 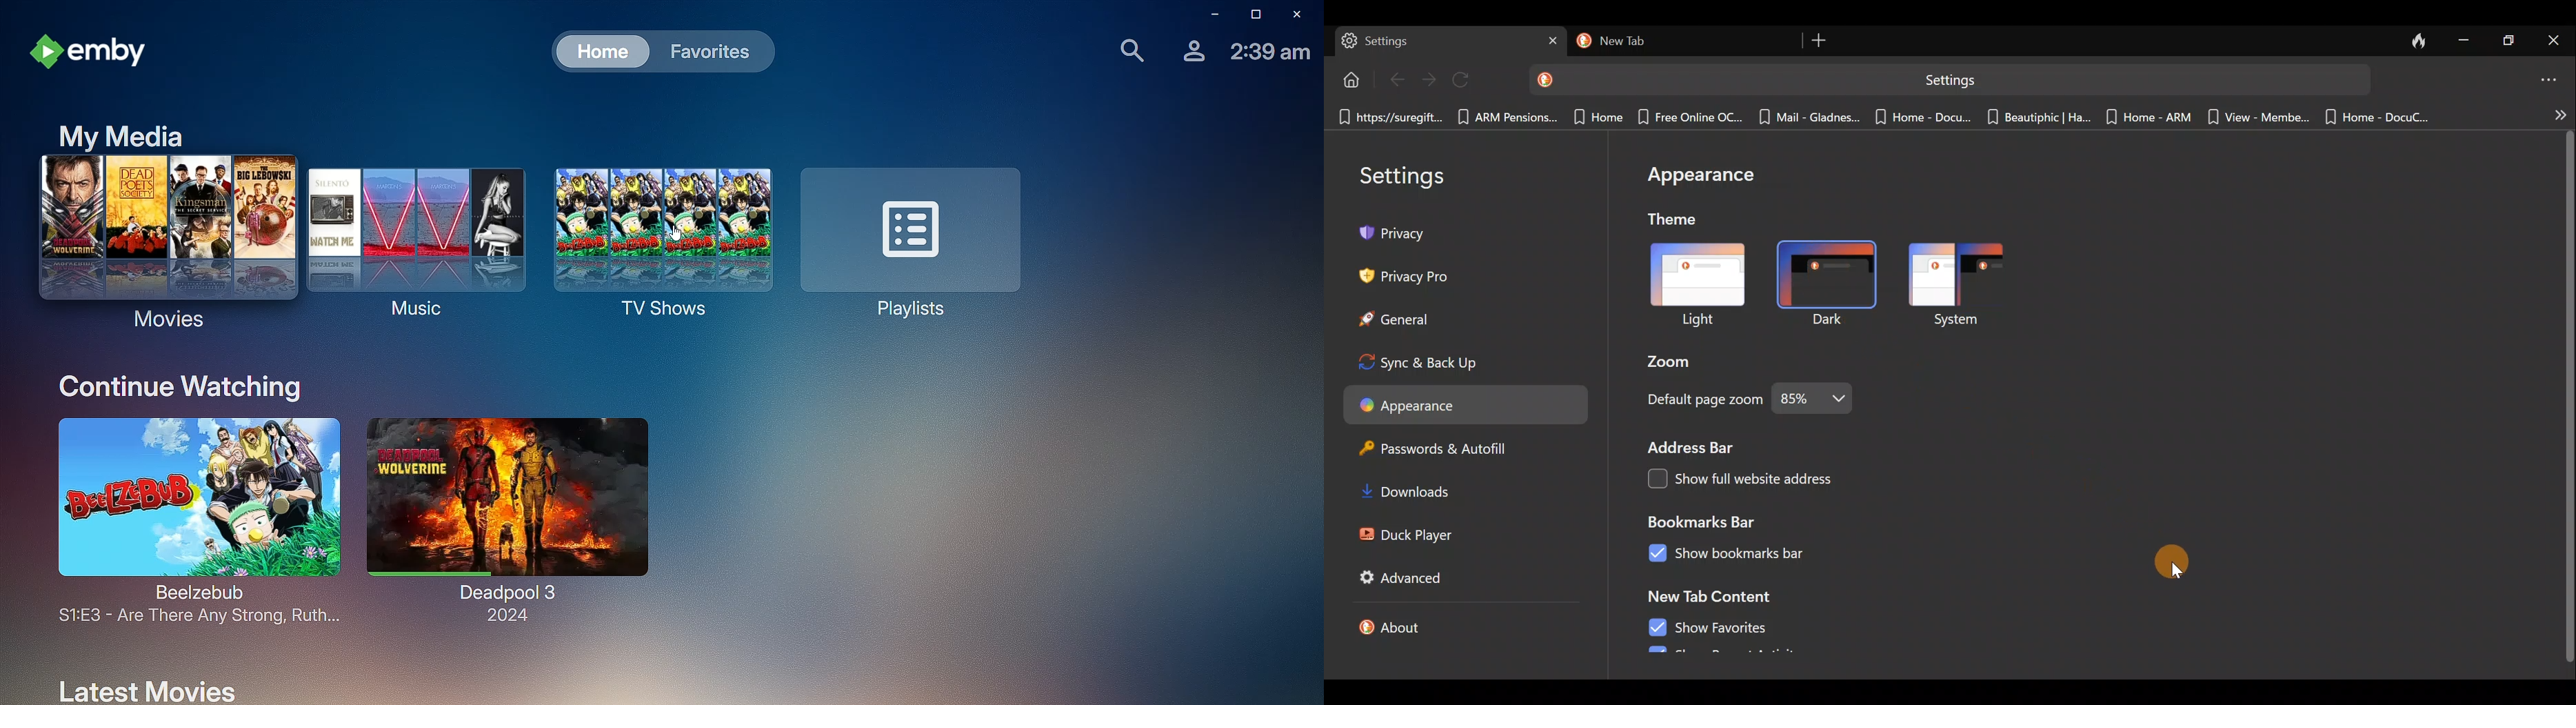 I want to click on Bookmark 5, so click(x=1809, y=119).